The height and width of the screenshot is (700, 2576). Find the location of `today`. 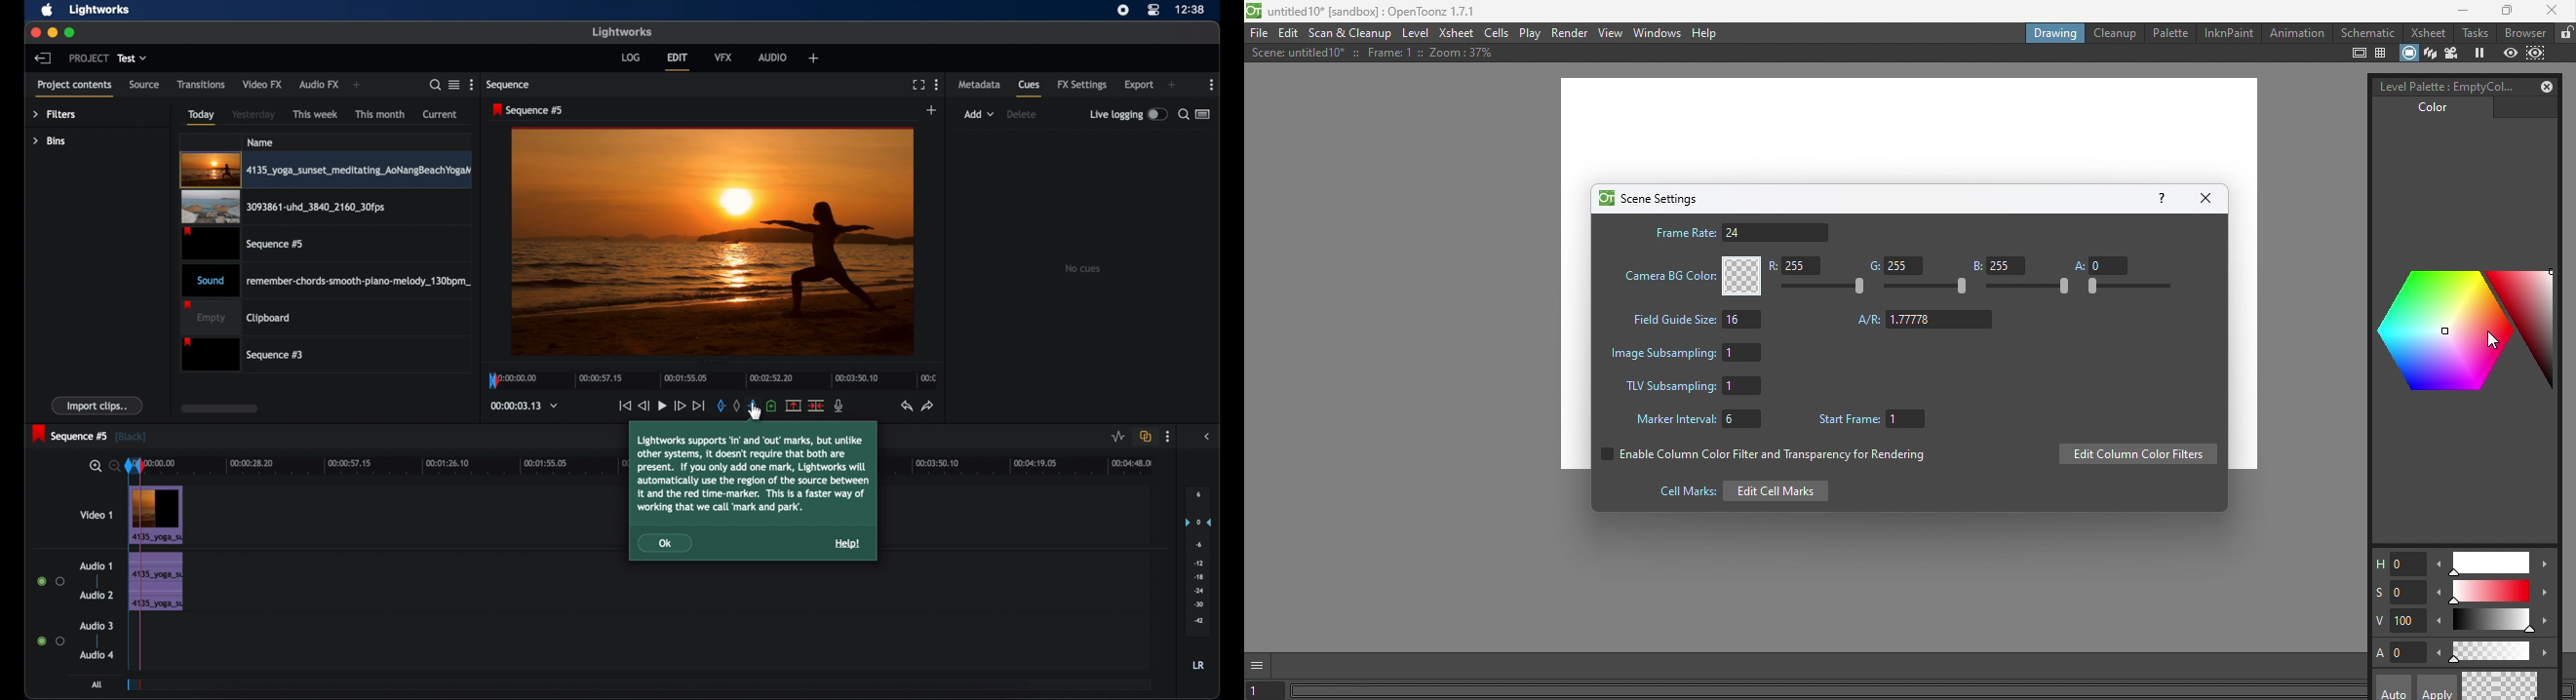

today is located at coordinates (202, 117).